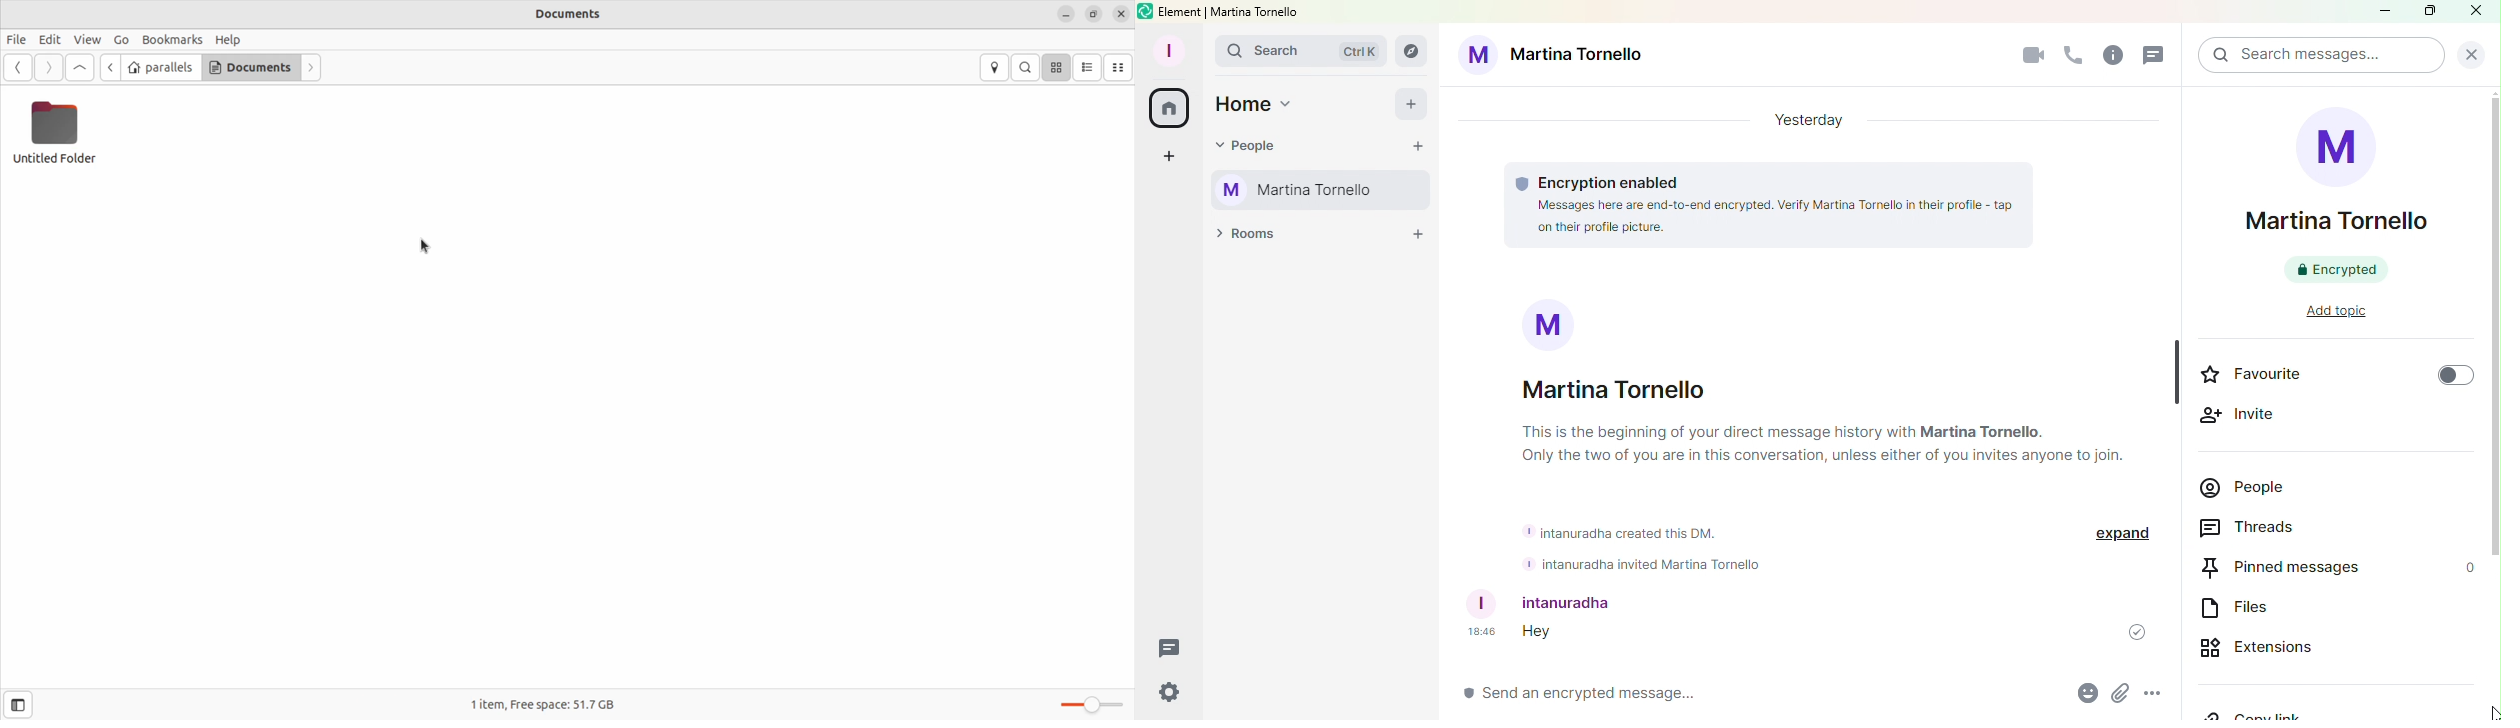 The width and height of the screenshot is (2520, 728). Describe the element at coordinates (2032, 54) in the screenshot. I see `Video Call` at that location.